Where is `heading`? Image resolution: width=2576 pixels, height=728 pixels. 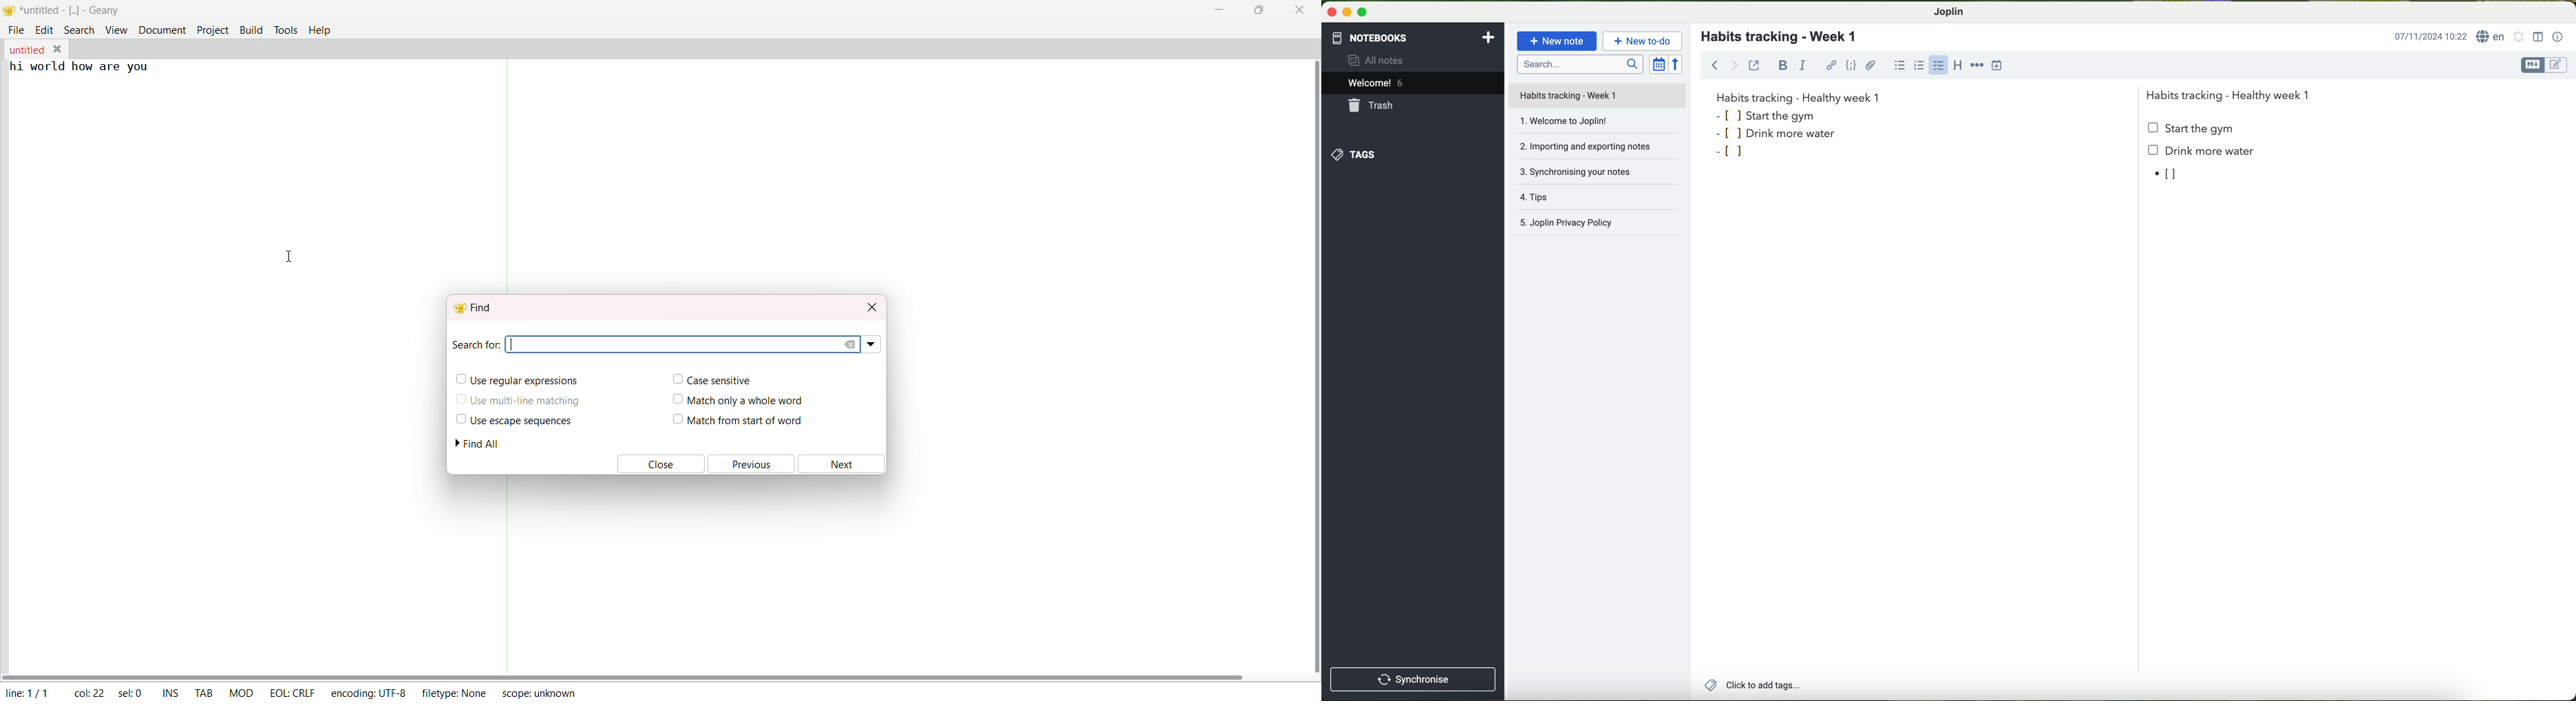 heading is located at coordinates (1959, 68).